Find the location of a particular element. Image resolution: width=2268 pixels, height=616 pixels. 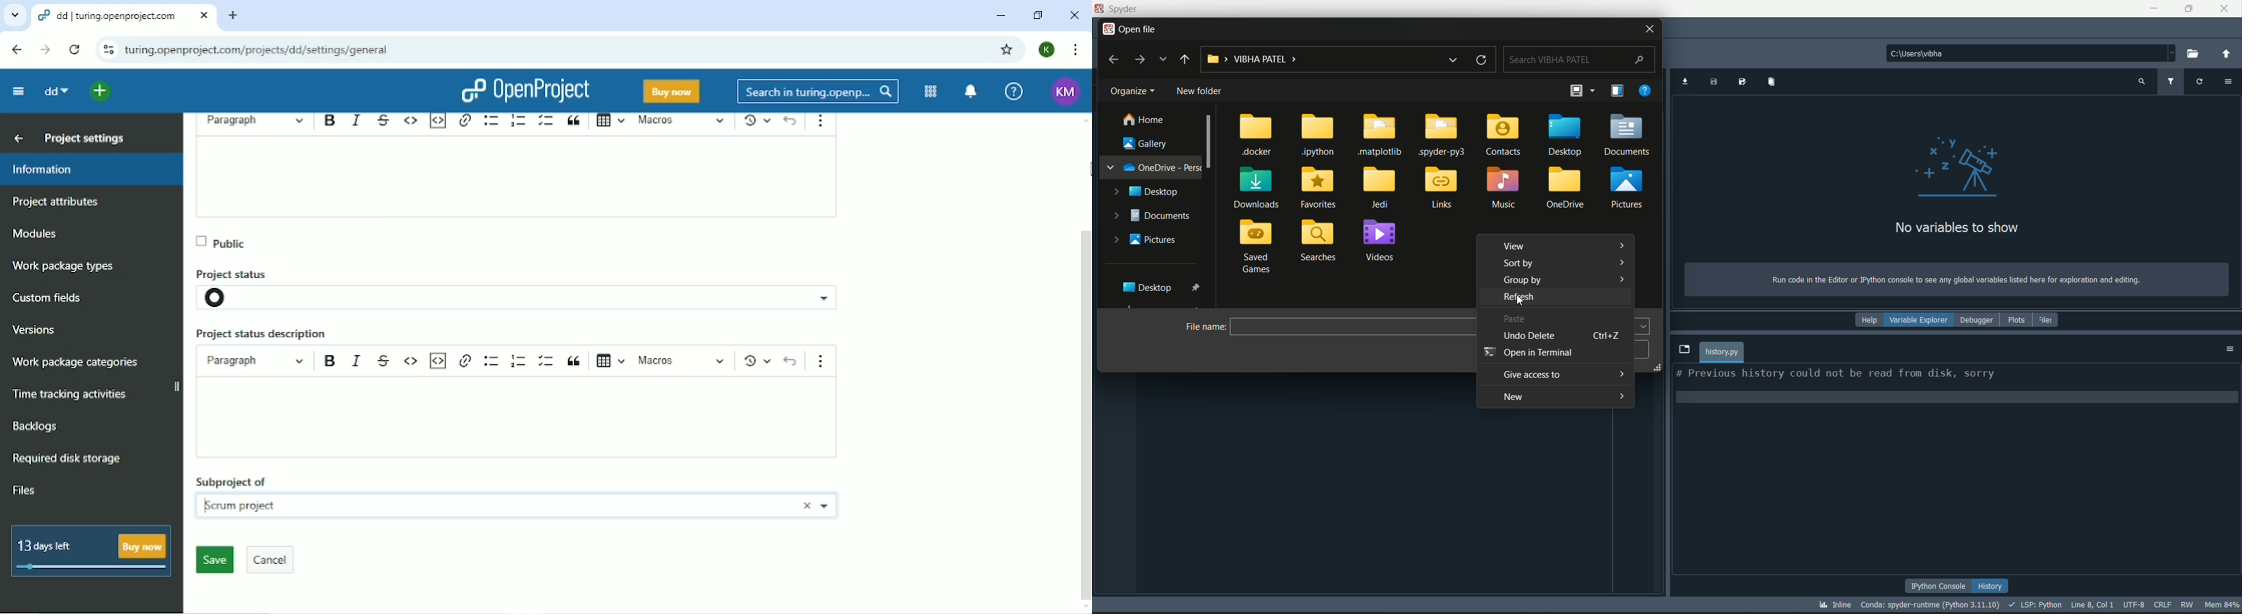

pictures is located at coordinates (1147, 240).